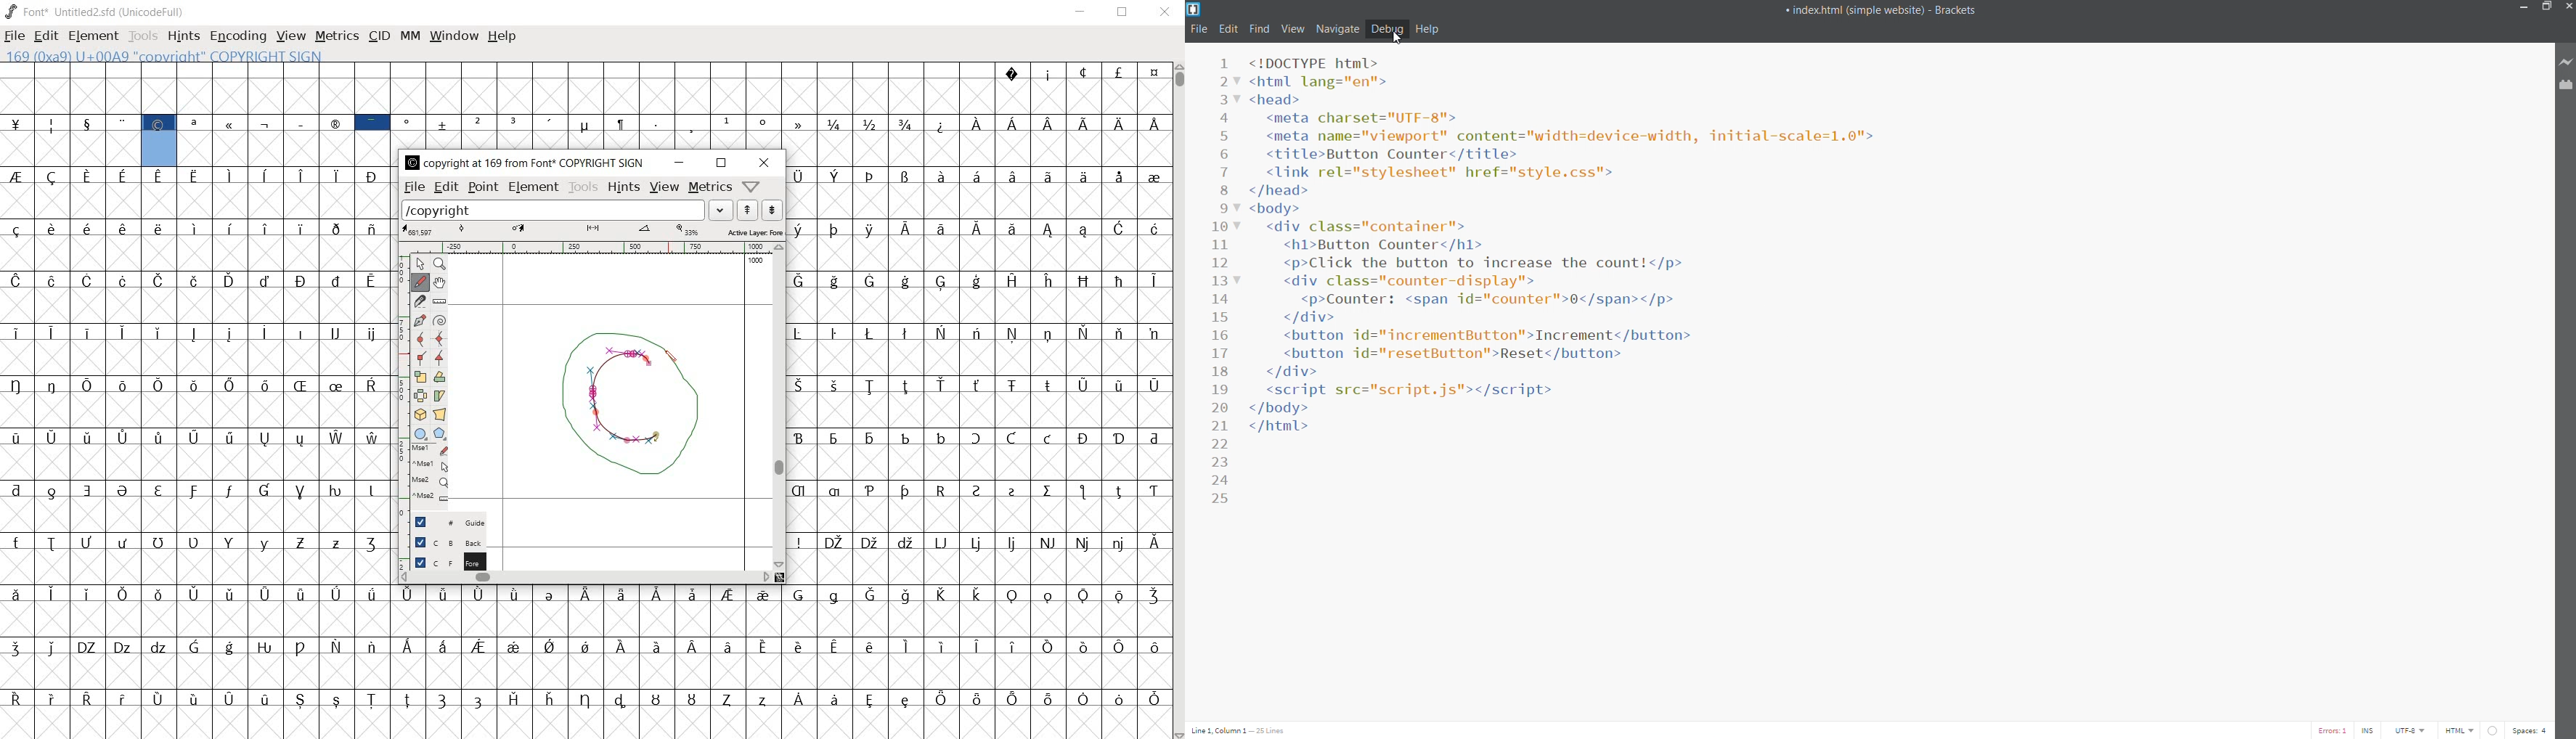  I want to click on background layer, so click(442, 542).